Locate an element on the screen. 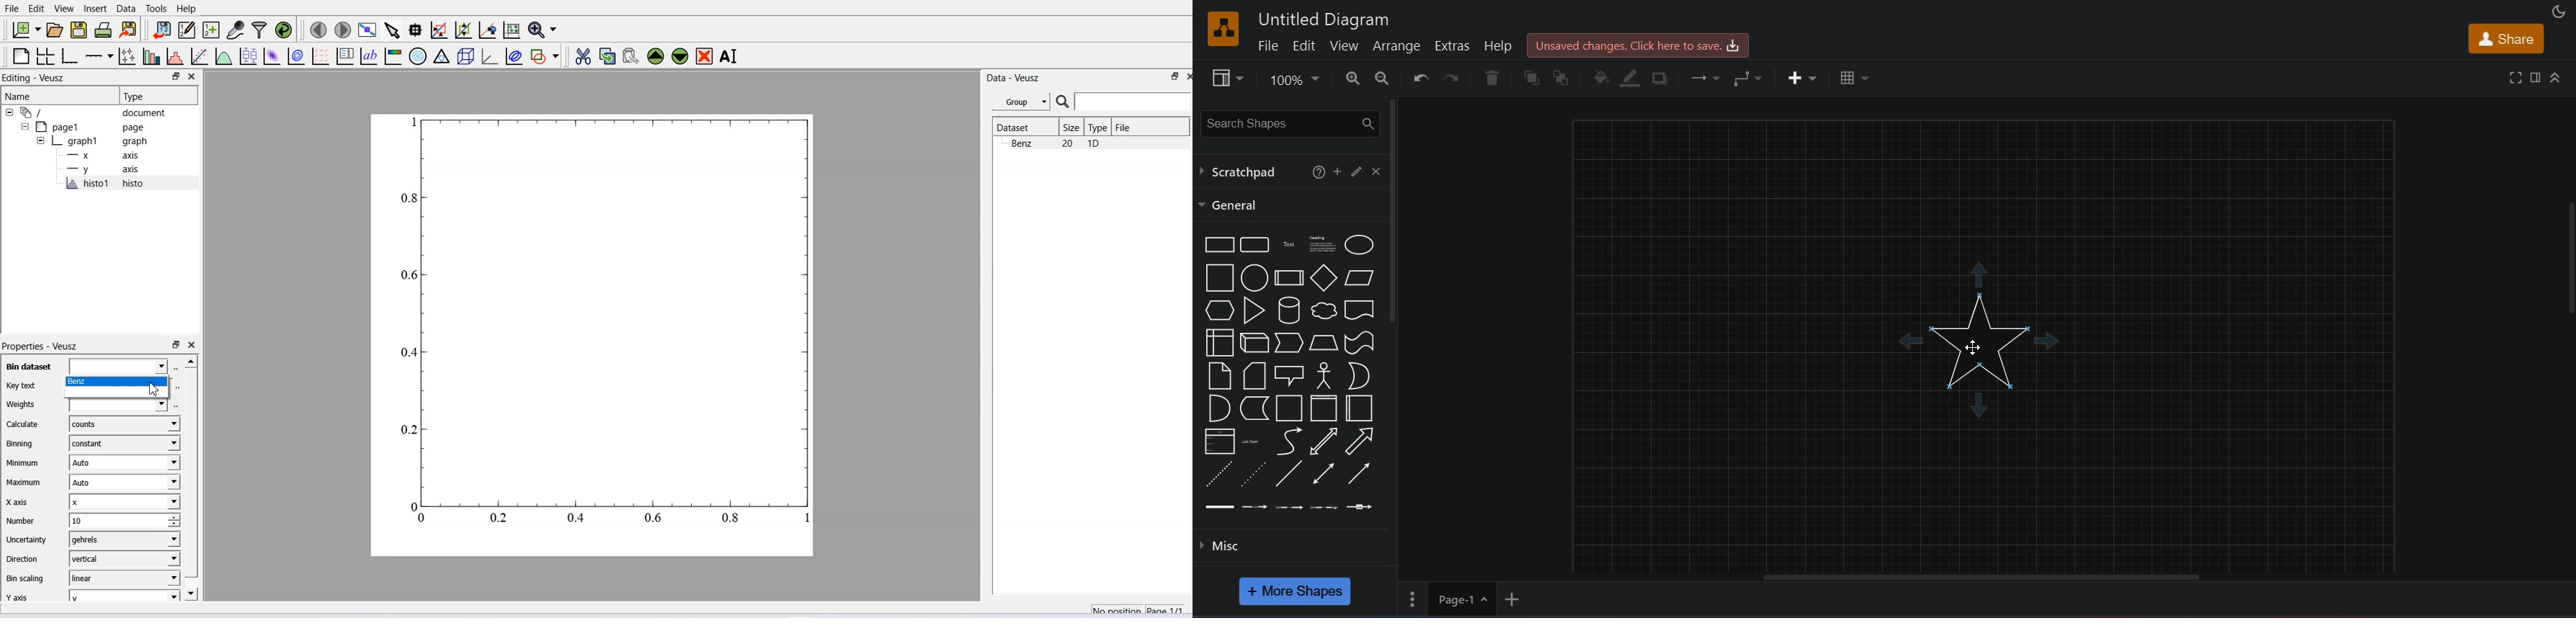 This screenshot has height=644, width=2576. horizontal container is located at coordinates (1359, 408).